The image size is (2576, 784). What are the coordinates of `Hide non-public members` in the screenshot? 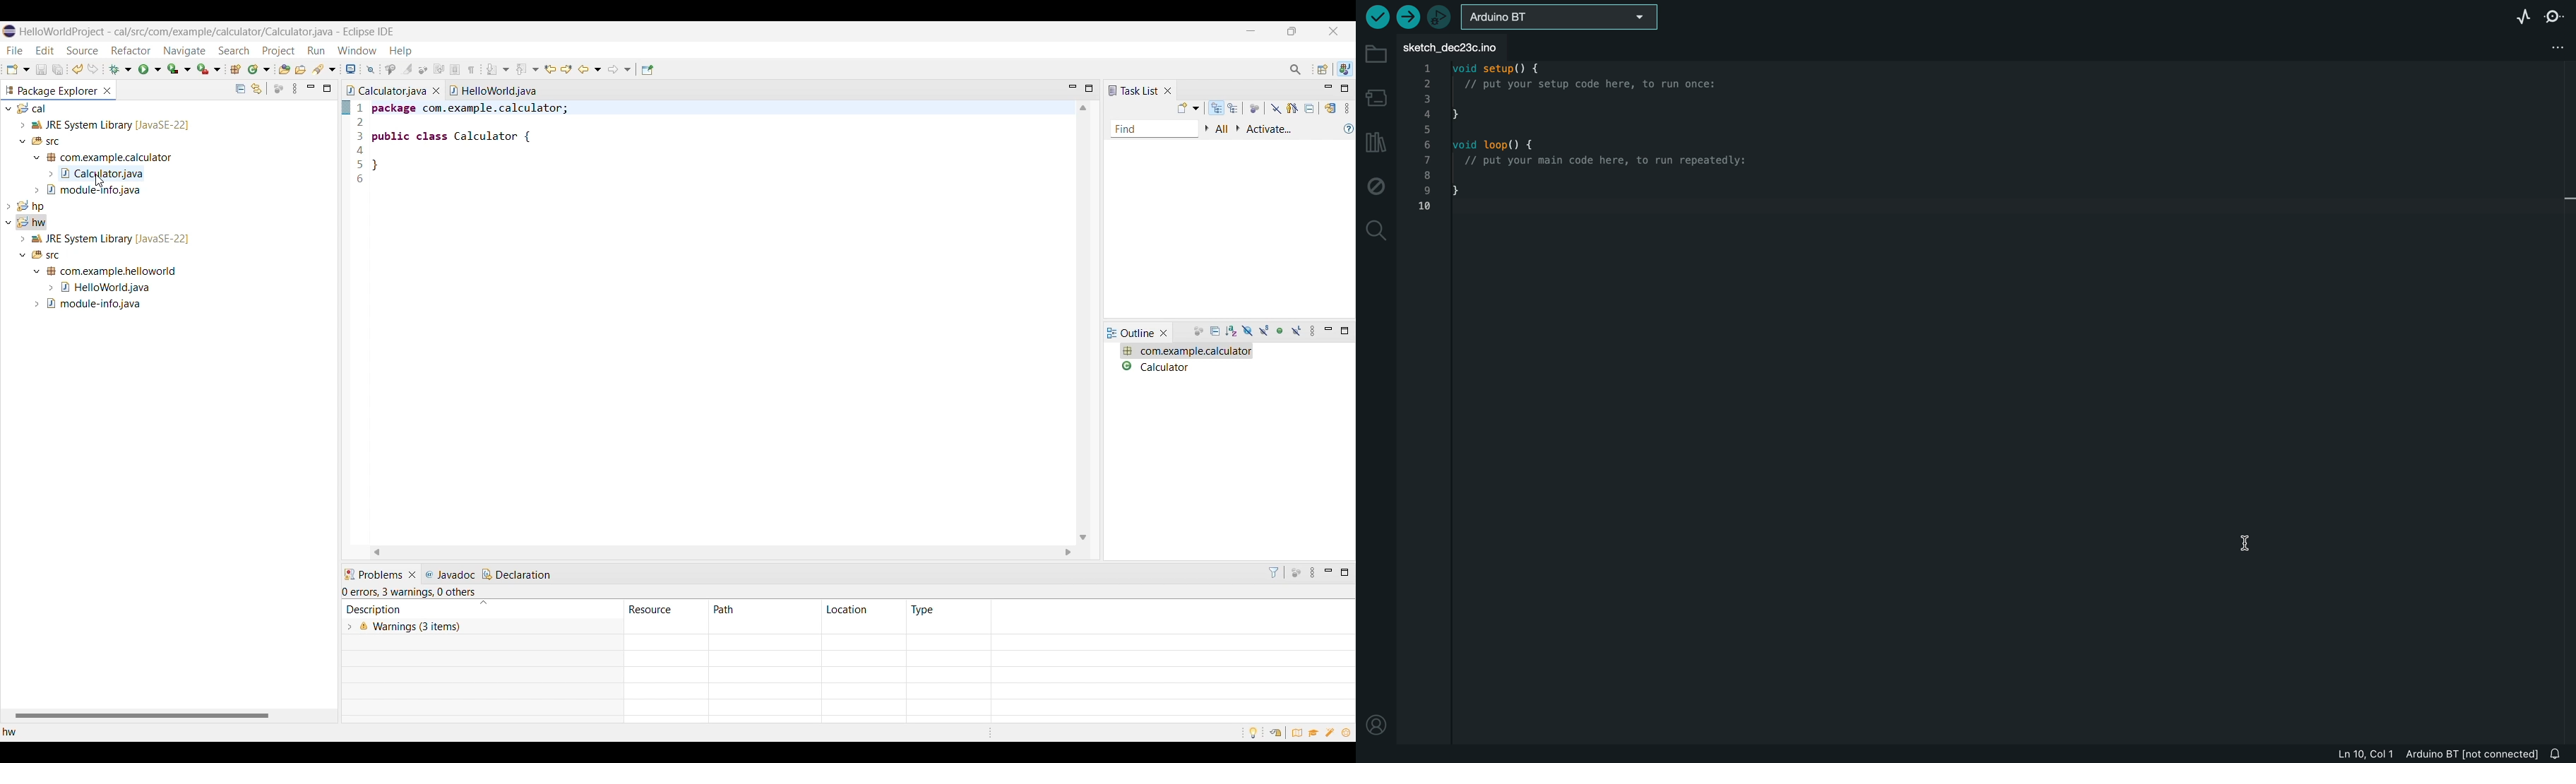 It's located at (1282, 331).